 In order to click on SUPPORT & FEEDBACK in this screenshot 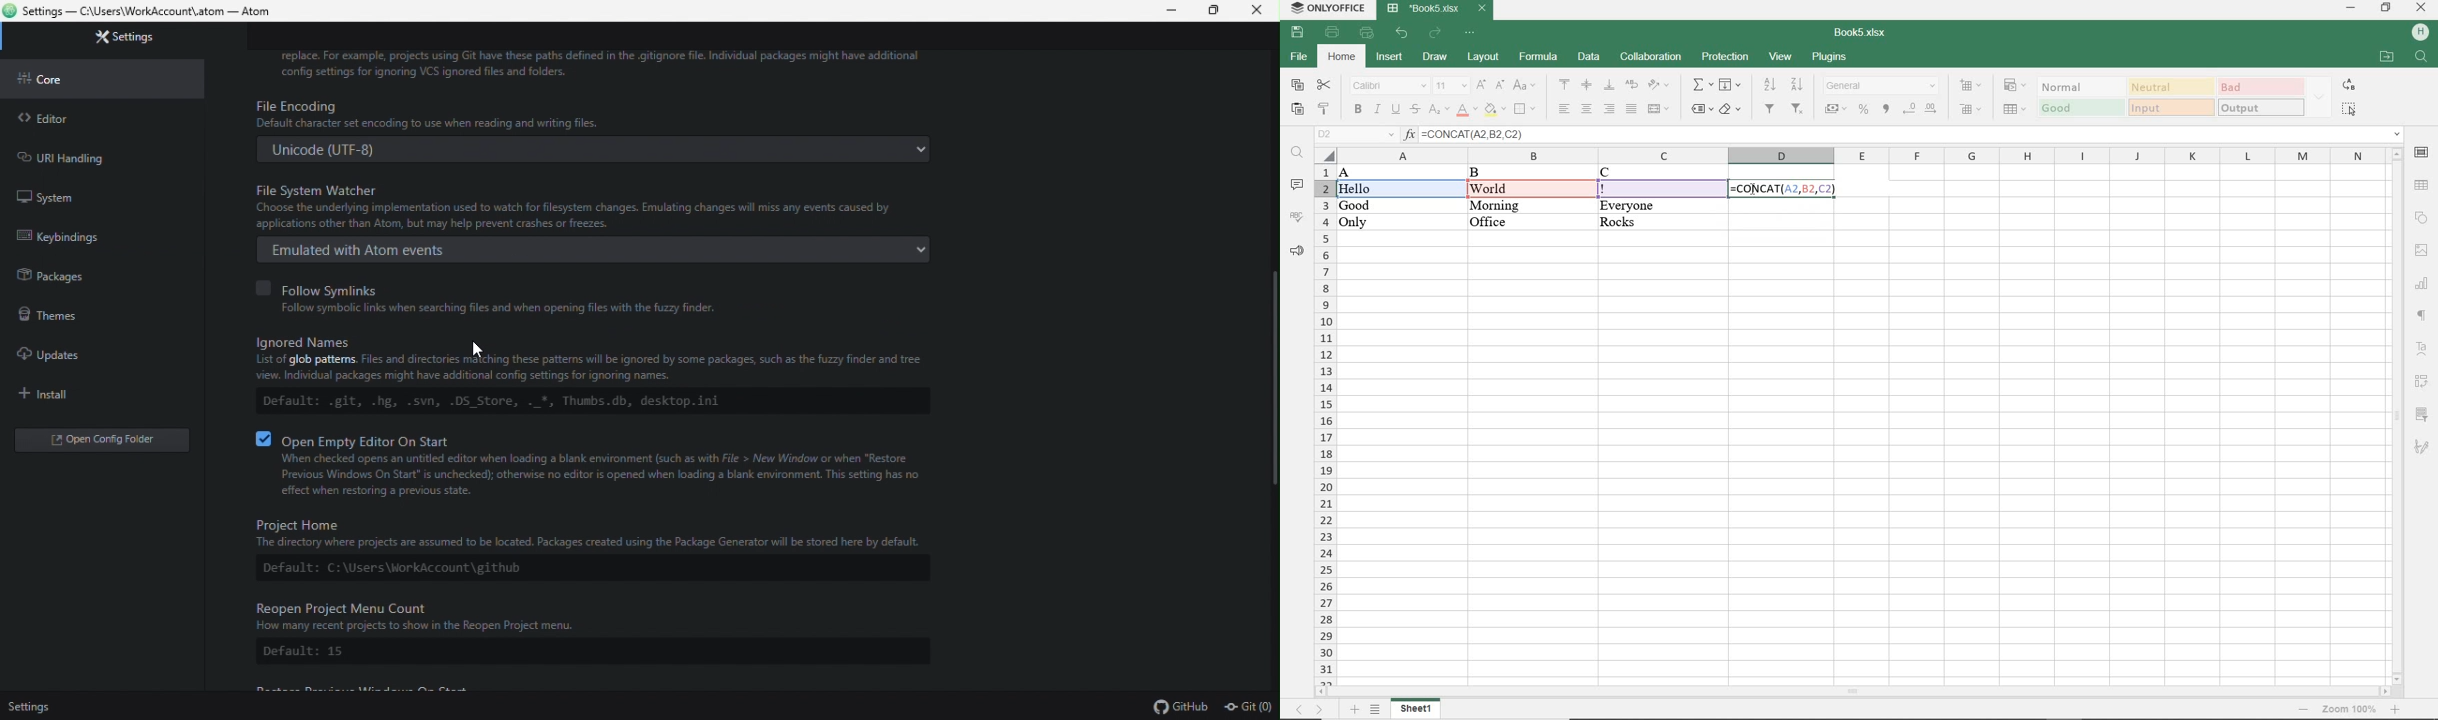, I will do `click(1296, 250)`.